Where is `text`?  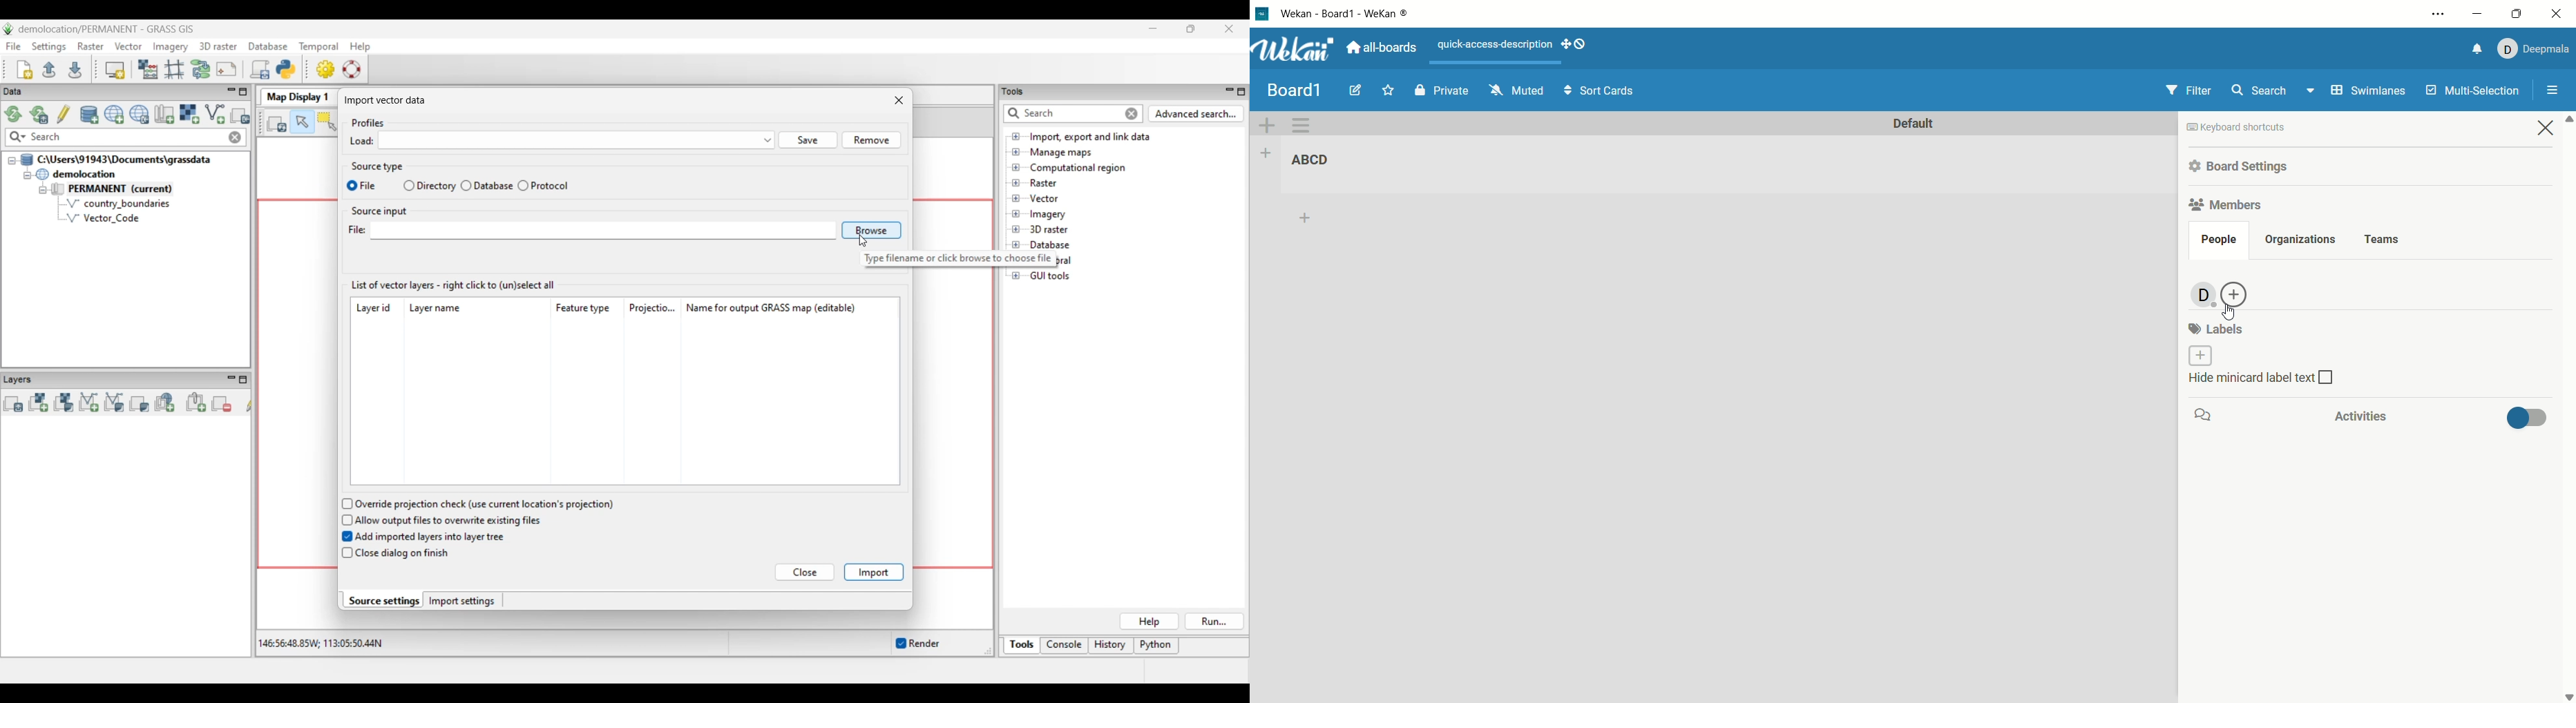 text is located at coordinates (1495, 45).